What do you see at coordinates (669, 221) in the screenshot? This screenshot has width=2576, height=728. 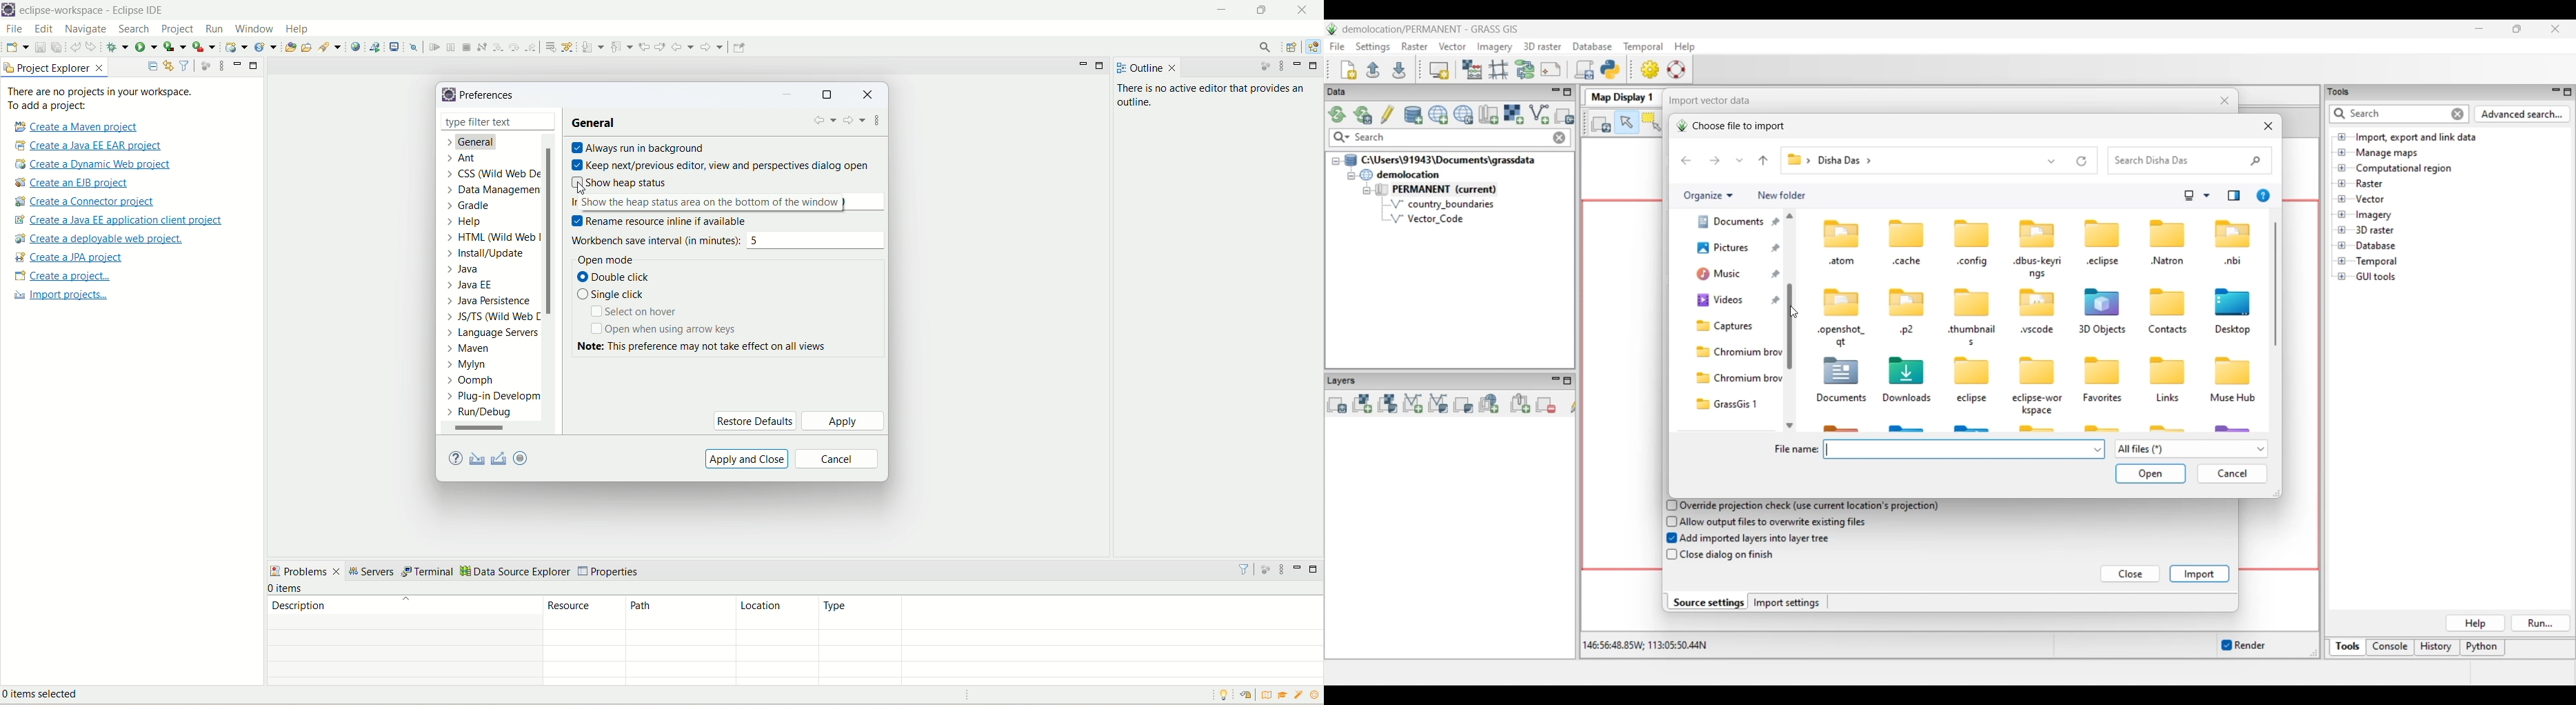 I see `rename resource inline if available` at bounding box center [669, 221].